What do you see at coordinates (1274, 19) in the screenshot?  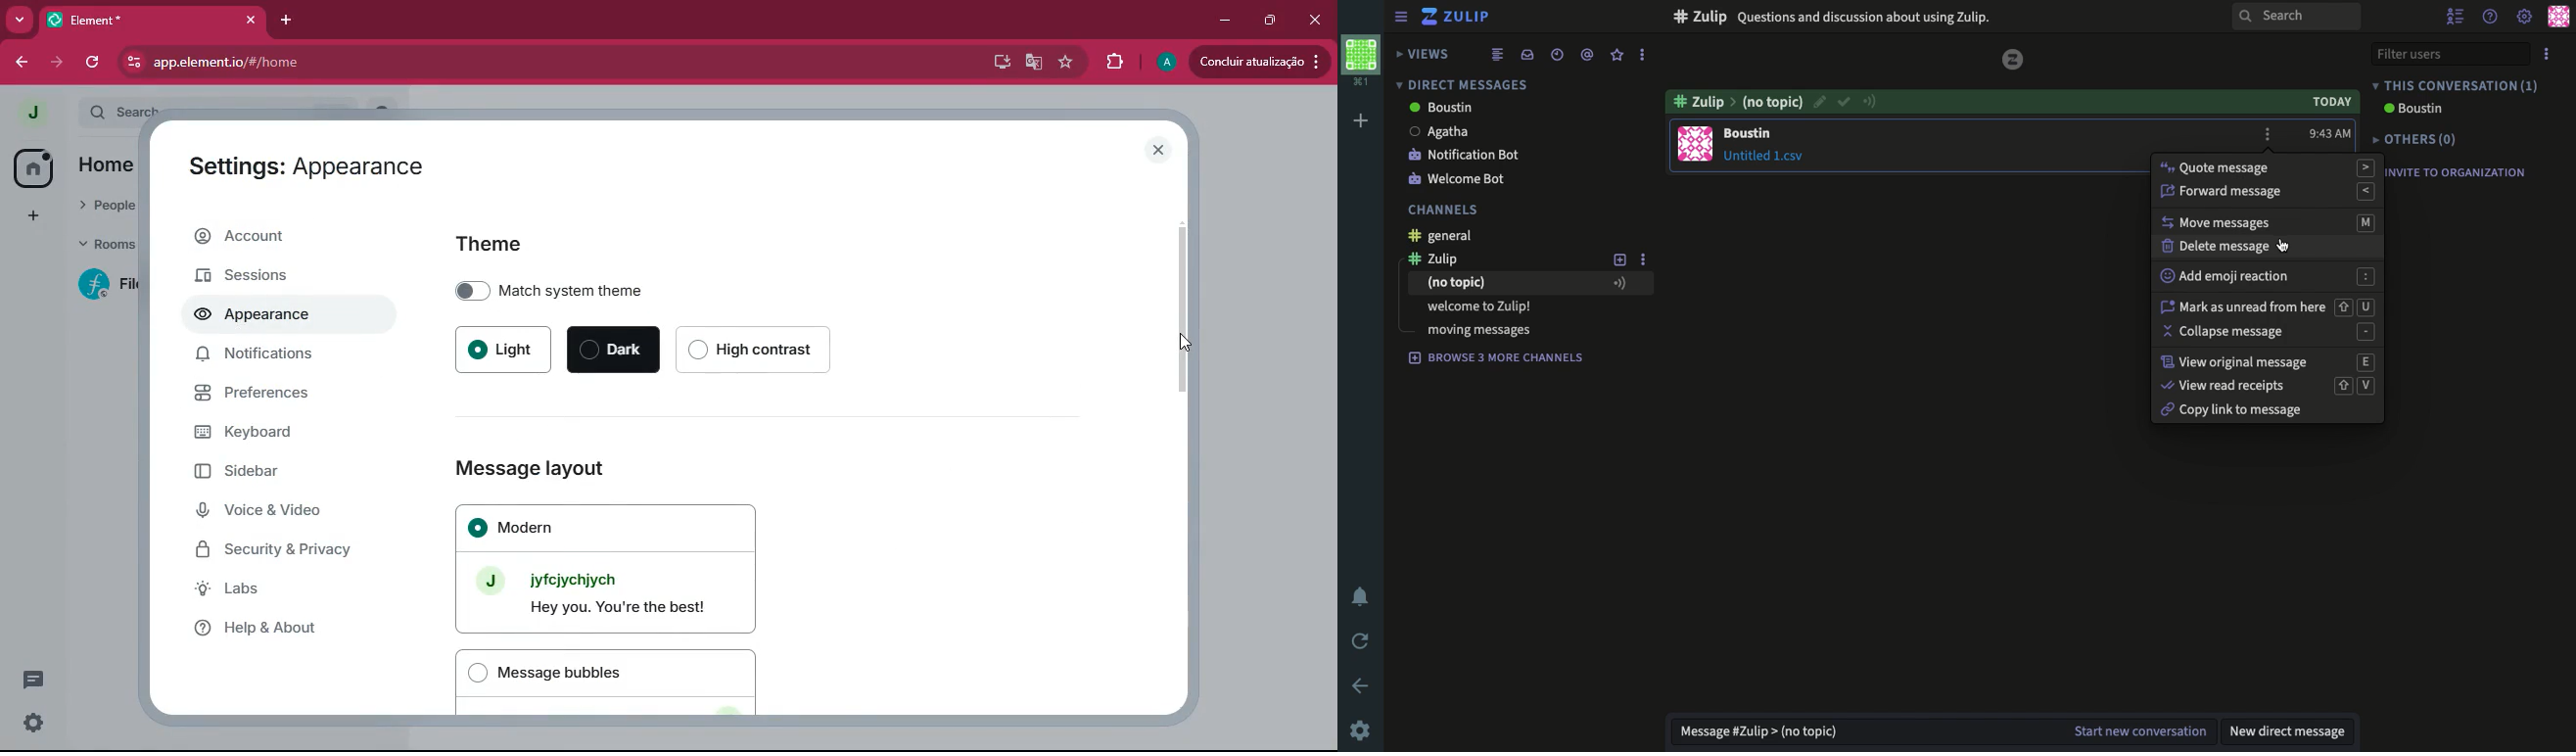 I see `maximize` at bounding box center [1274, 19].